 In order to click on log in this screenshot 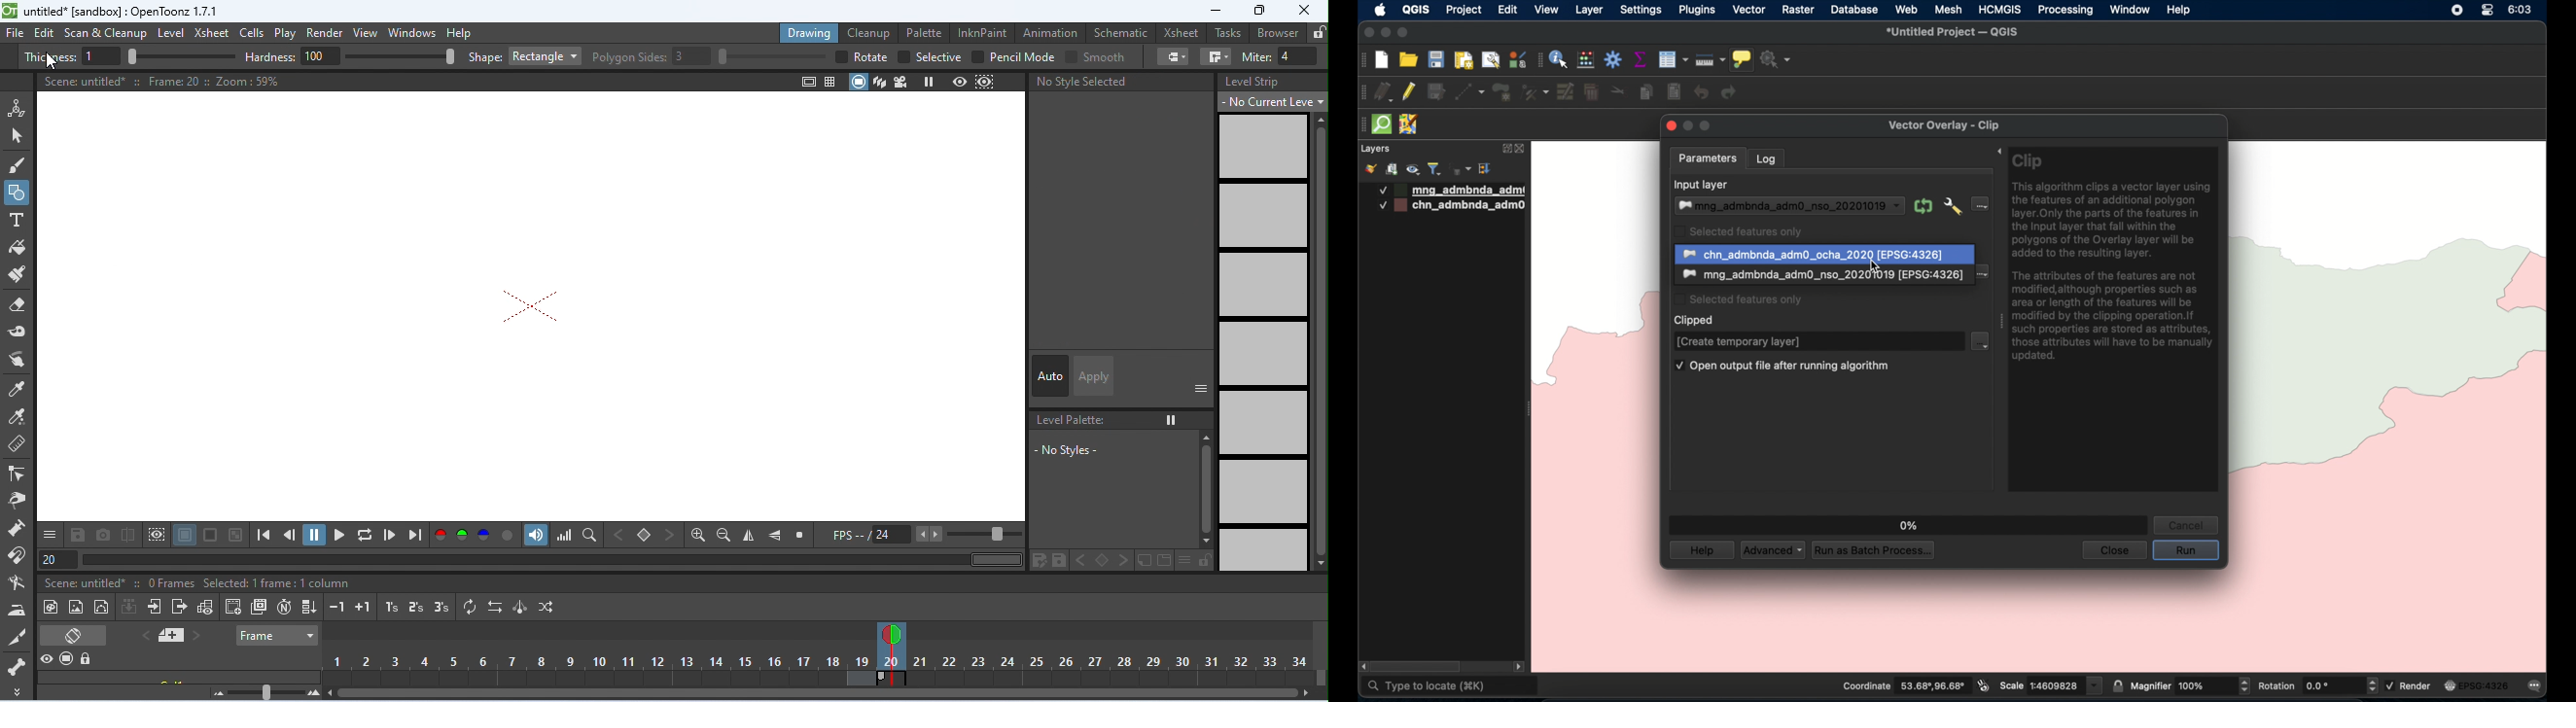, I will do `click(1767, 159)`.